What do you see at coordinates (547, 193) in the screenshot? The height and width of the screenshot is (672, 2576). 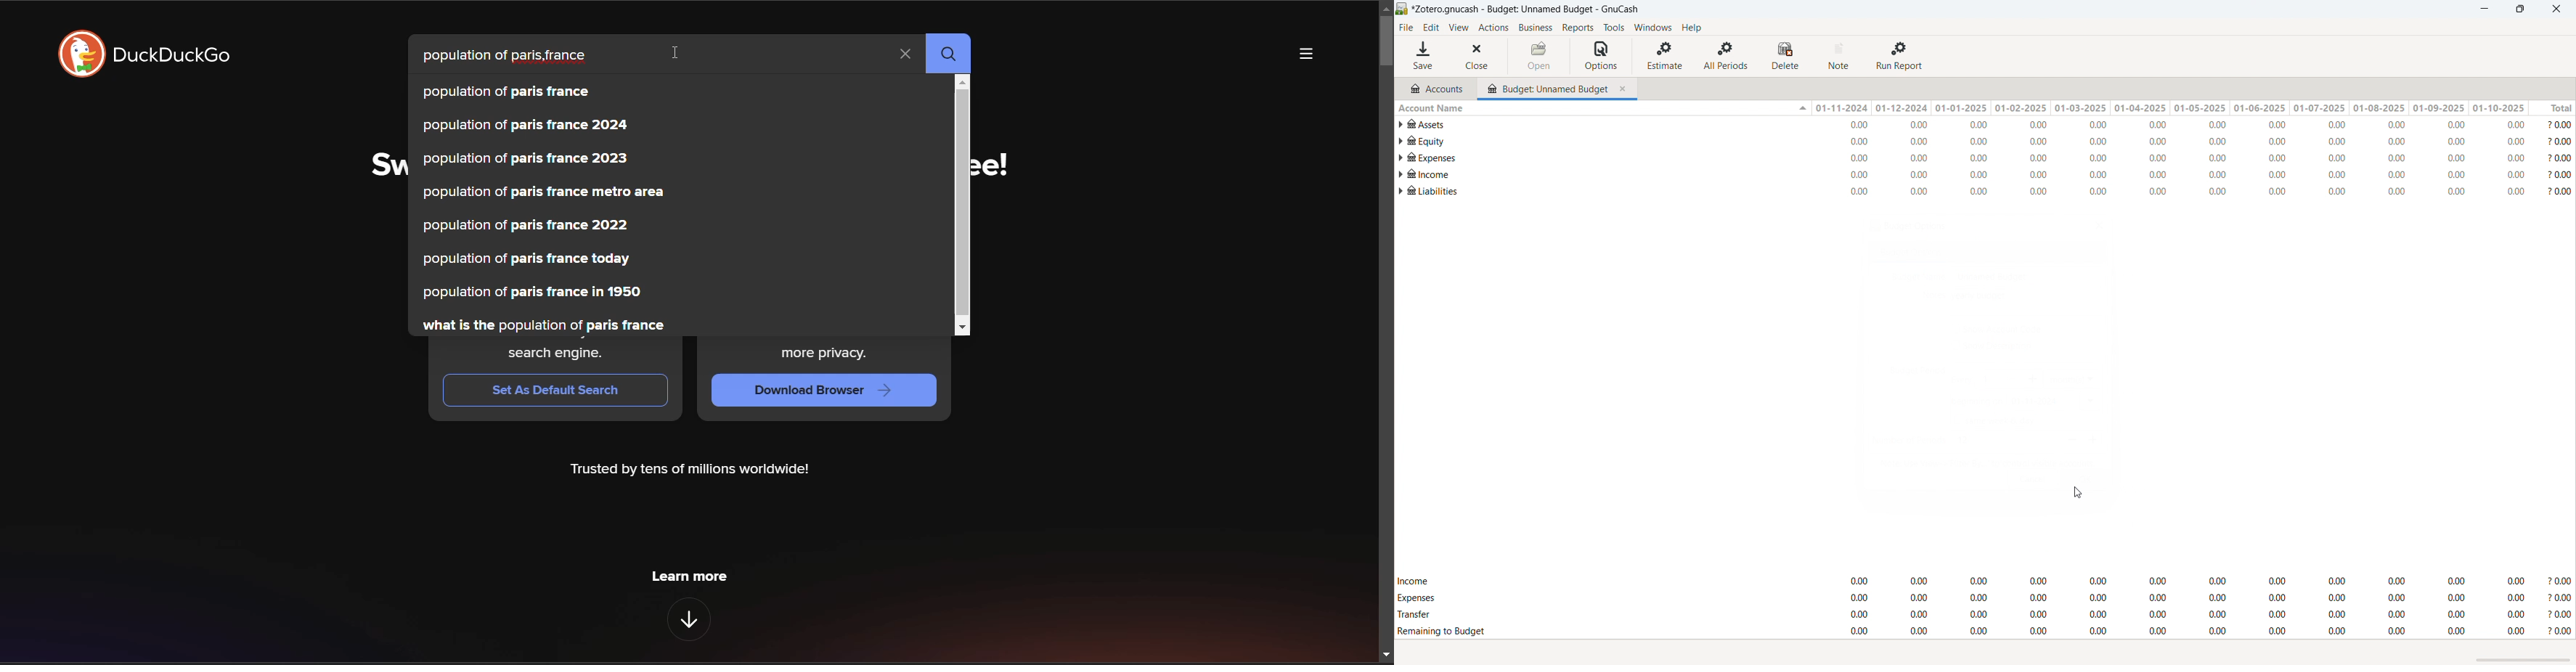 I see `population of paris france metro area` at bounding box center [547, 193].